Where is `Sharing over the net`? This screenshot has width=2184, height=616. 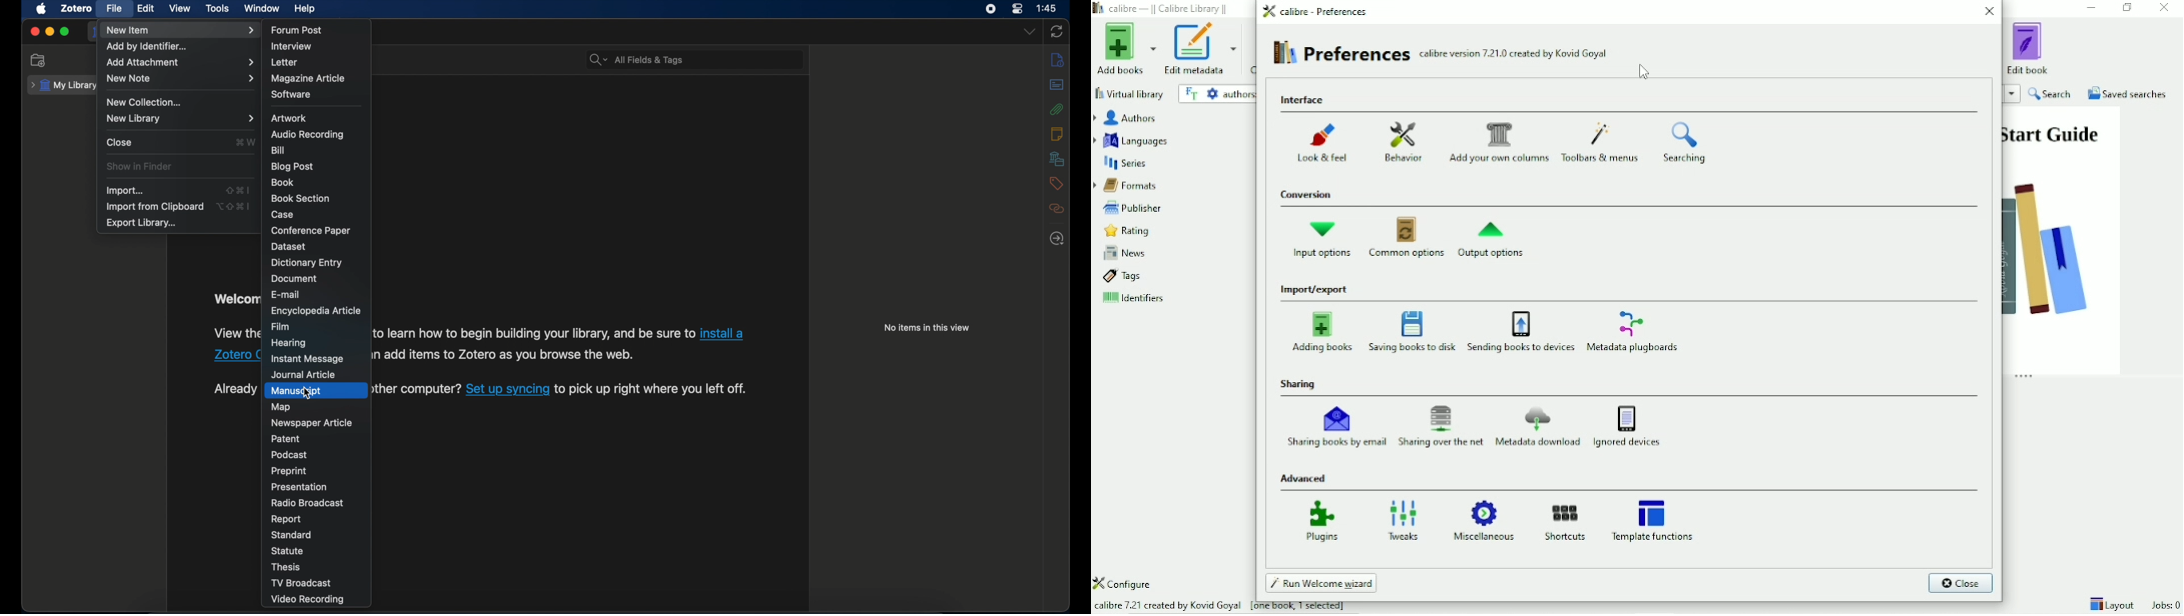
Sharing over the net is located at coordinates (1441, 426).